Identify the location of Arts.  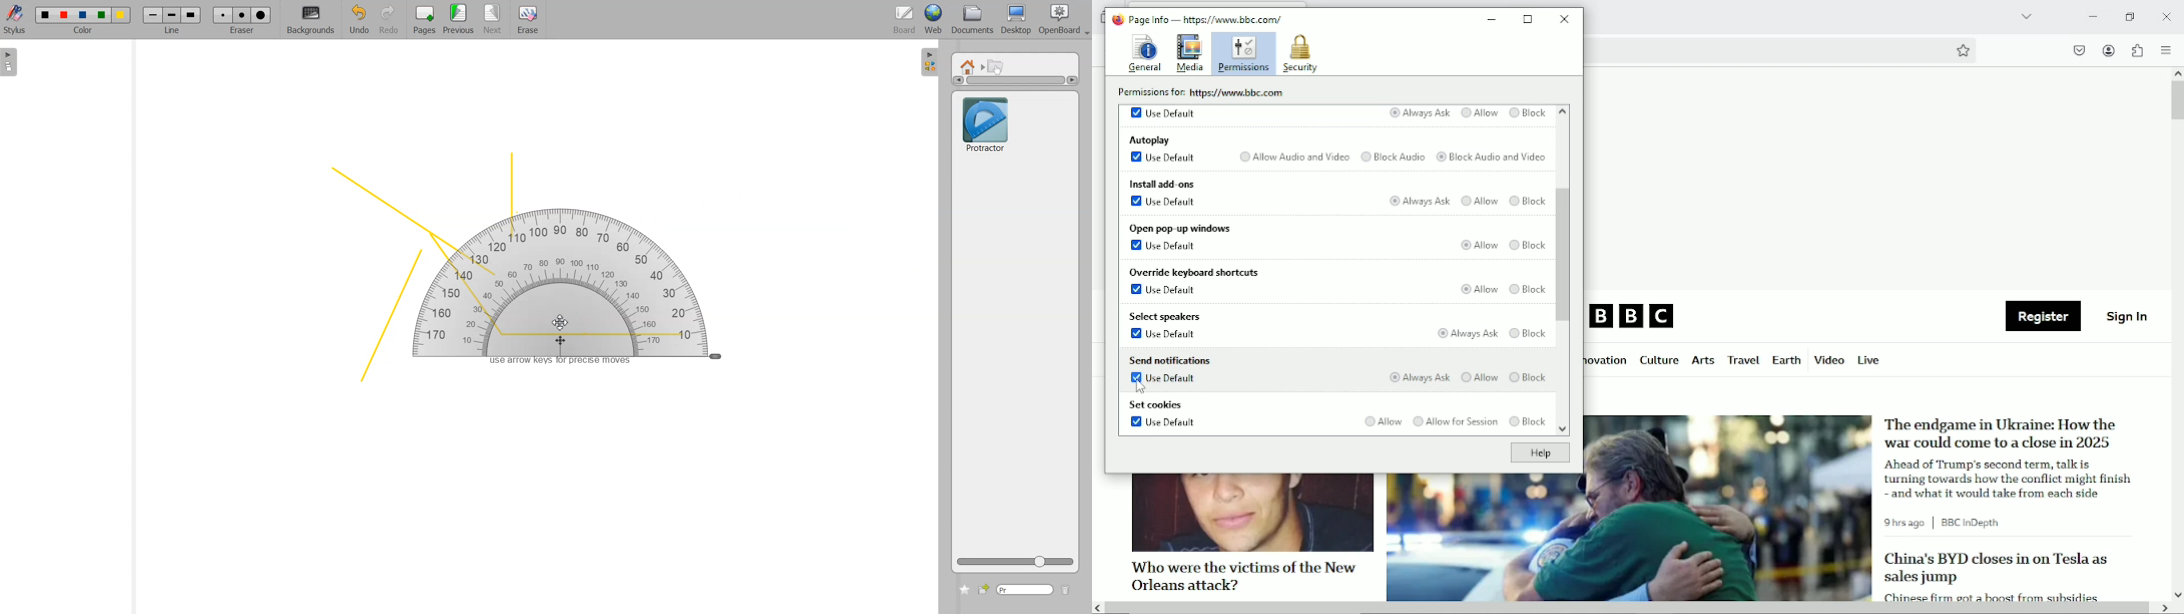
(1702, 362).